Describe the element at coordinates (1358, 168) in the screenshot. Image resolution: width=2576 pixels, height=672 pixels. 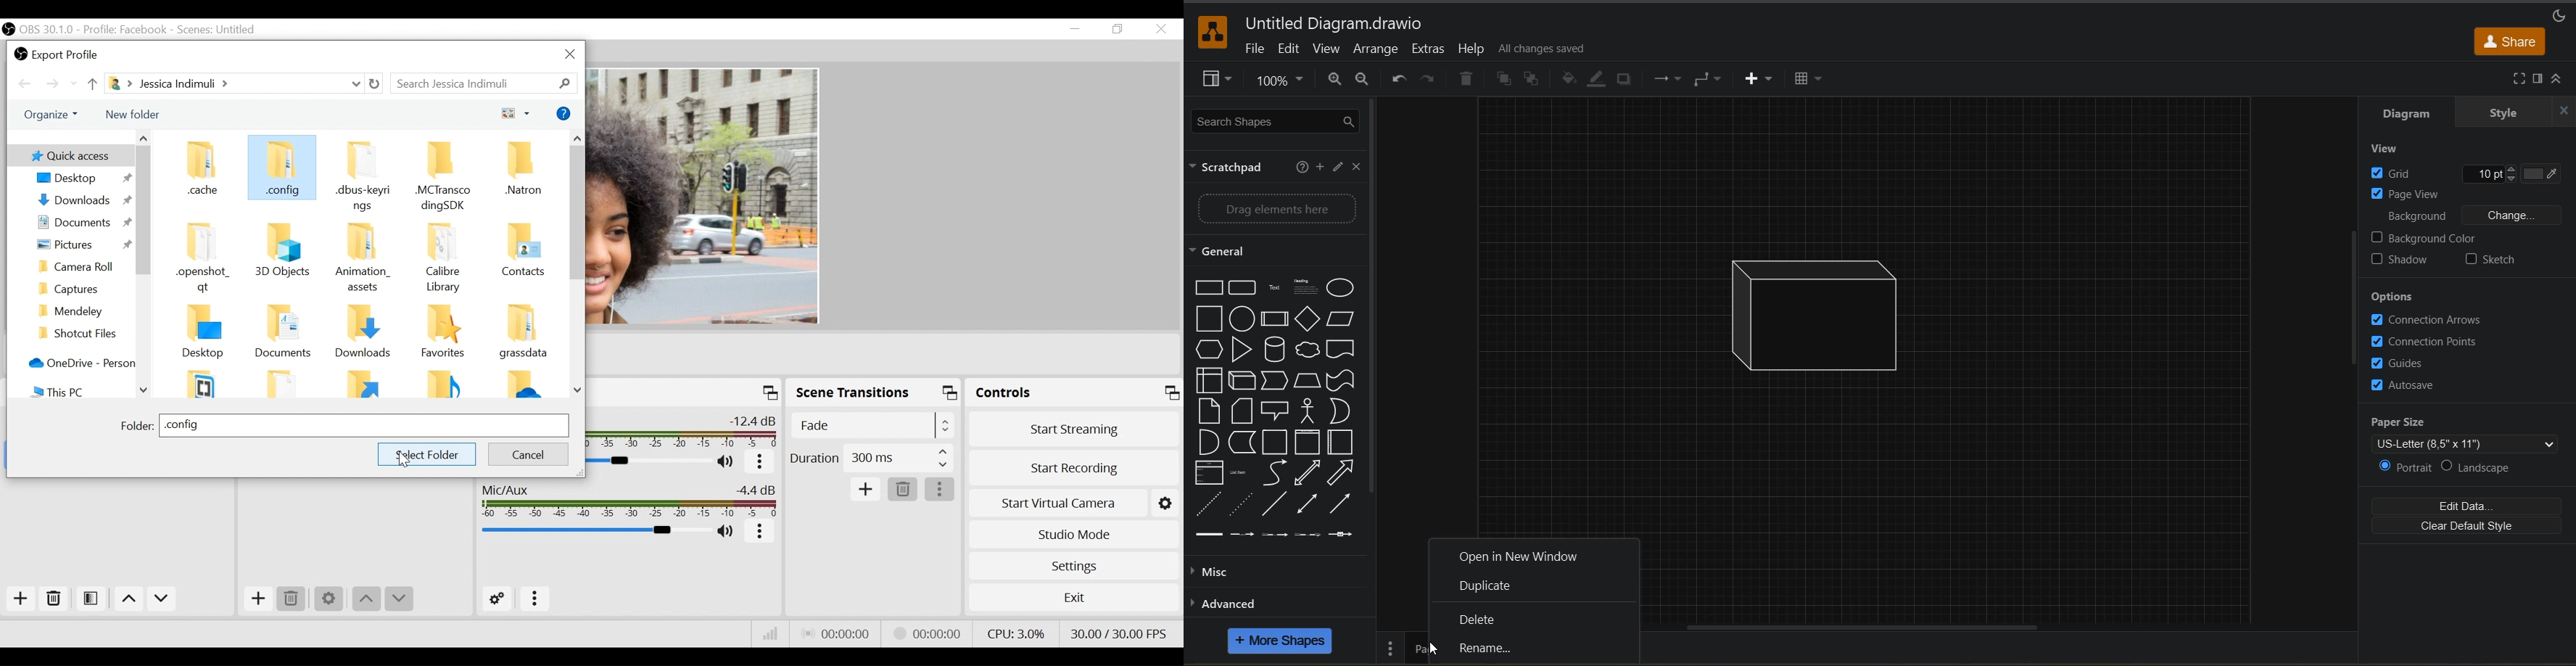
I see `close` at that location.